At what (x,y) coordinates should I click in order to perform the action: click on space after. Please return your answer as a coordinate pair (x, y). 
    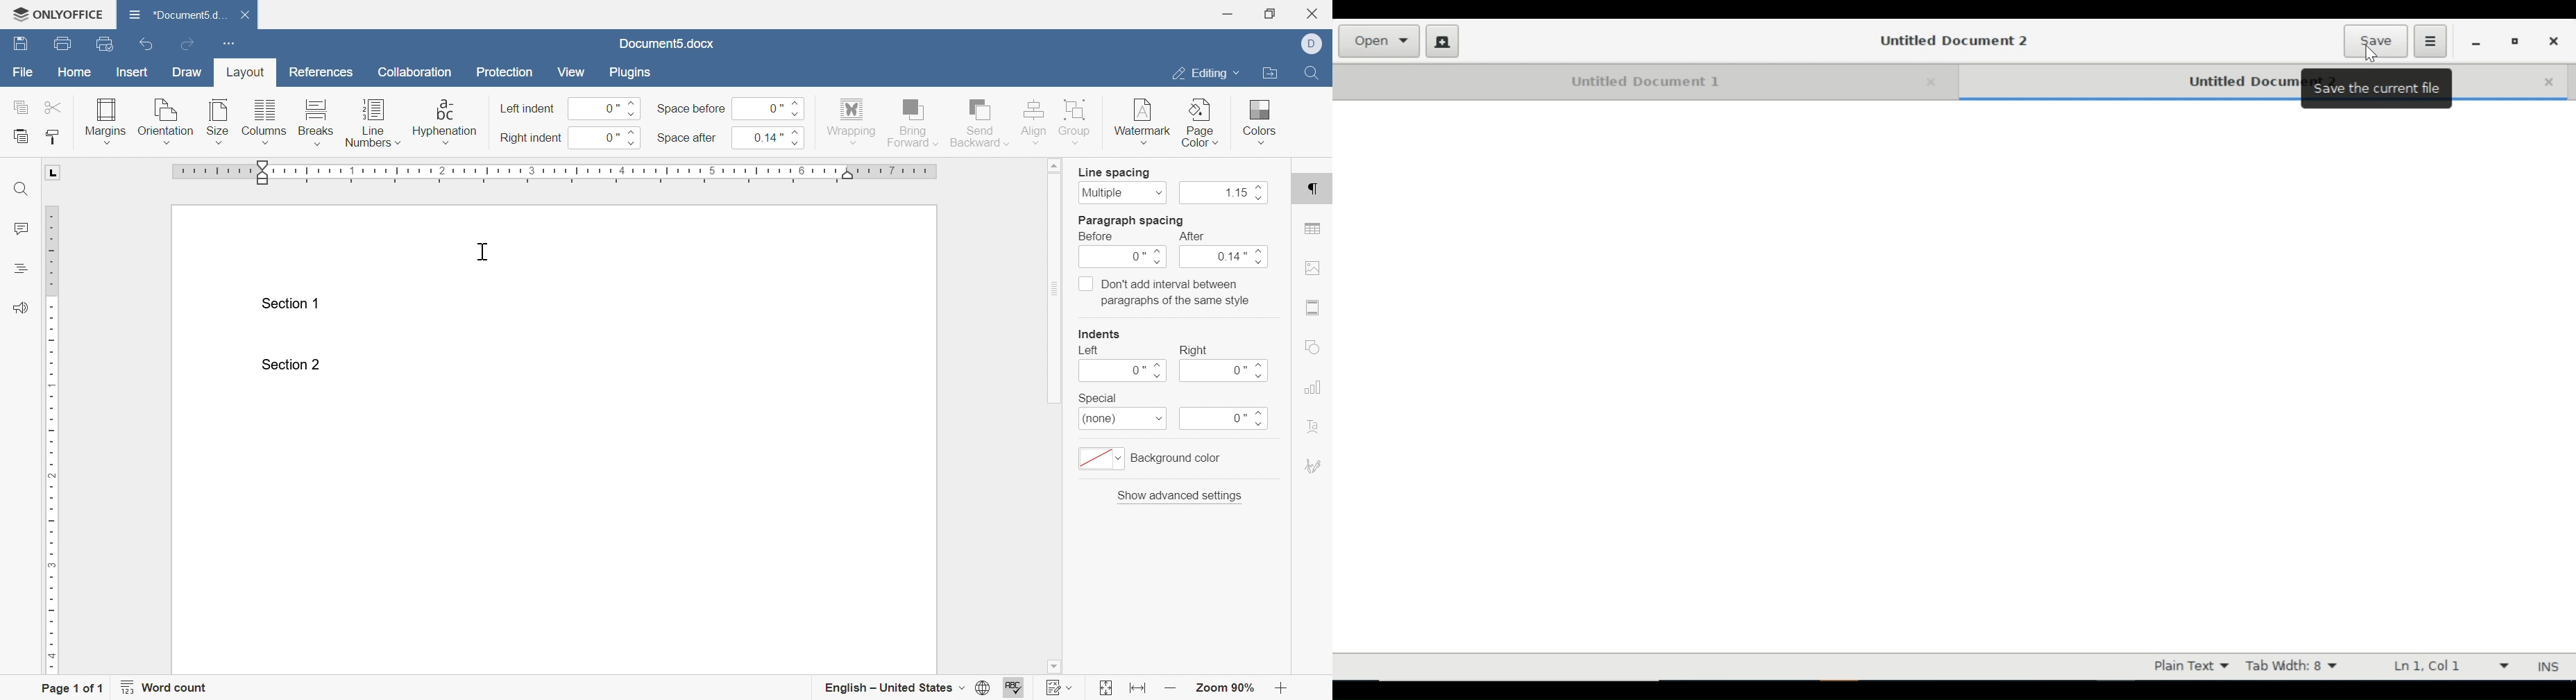
    Looking at the image, I should click on (686, 137).